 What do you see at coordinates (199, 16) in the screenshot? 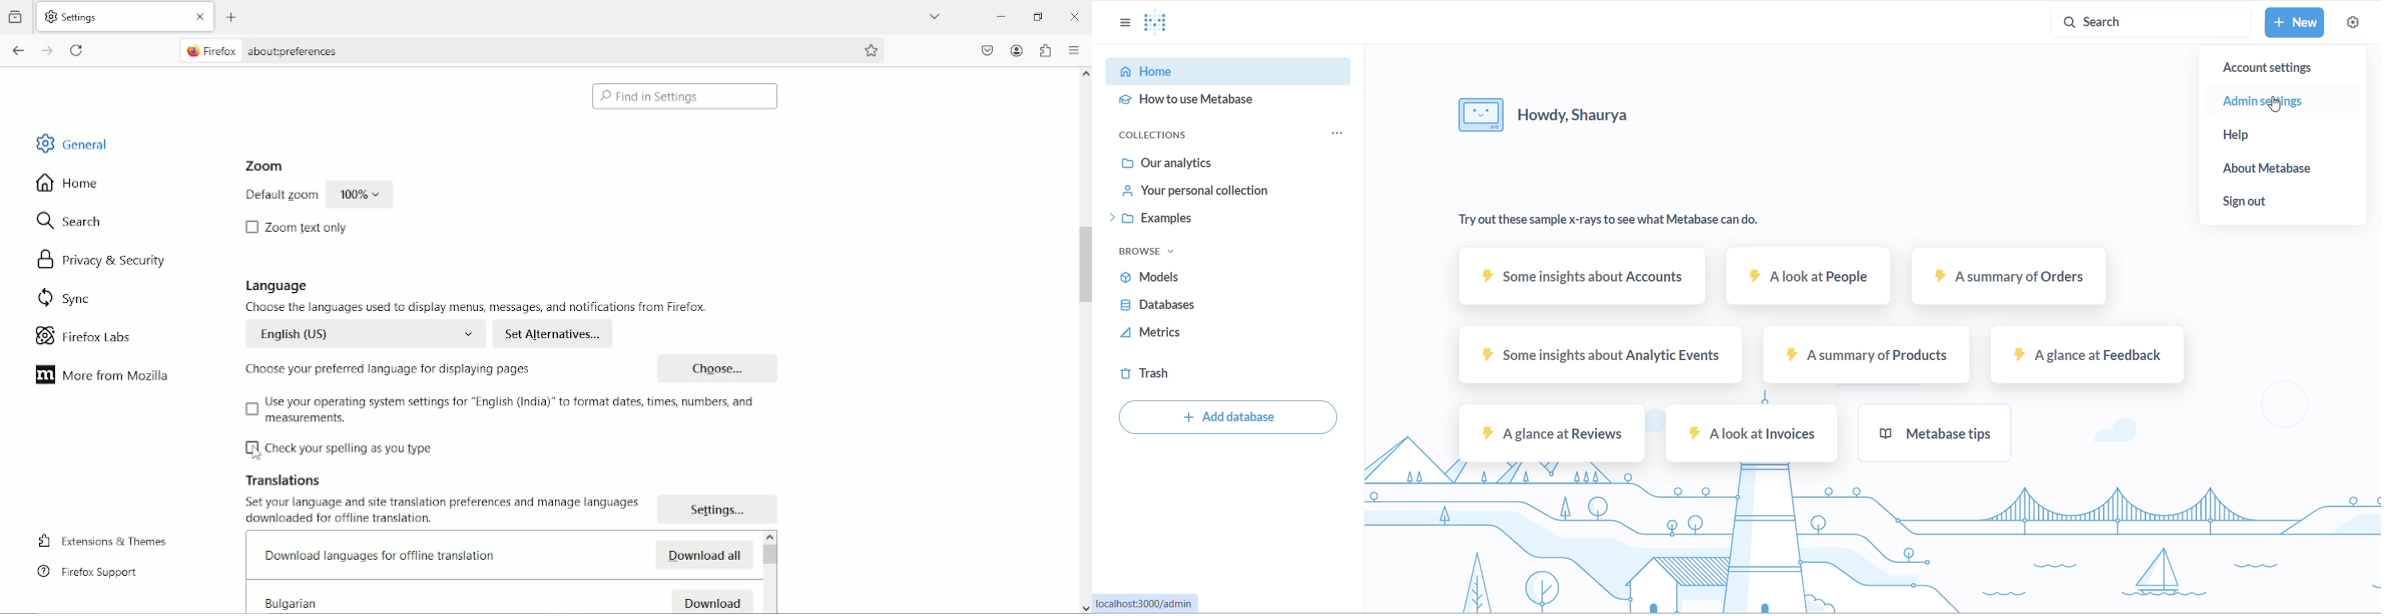
I see `close` at bounding box center [199, 16].